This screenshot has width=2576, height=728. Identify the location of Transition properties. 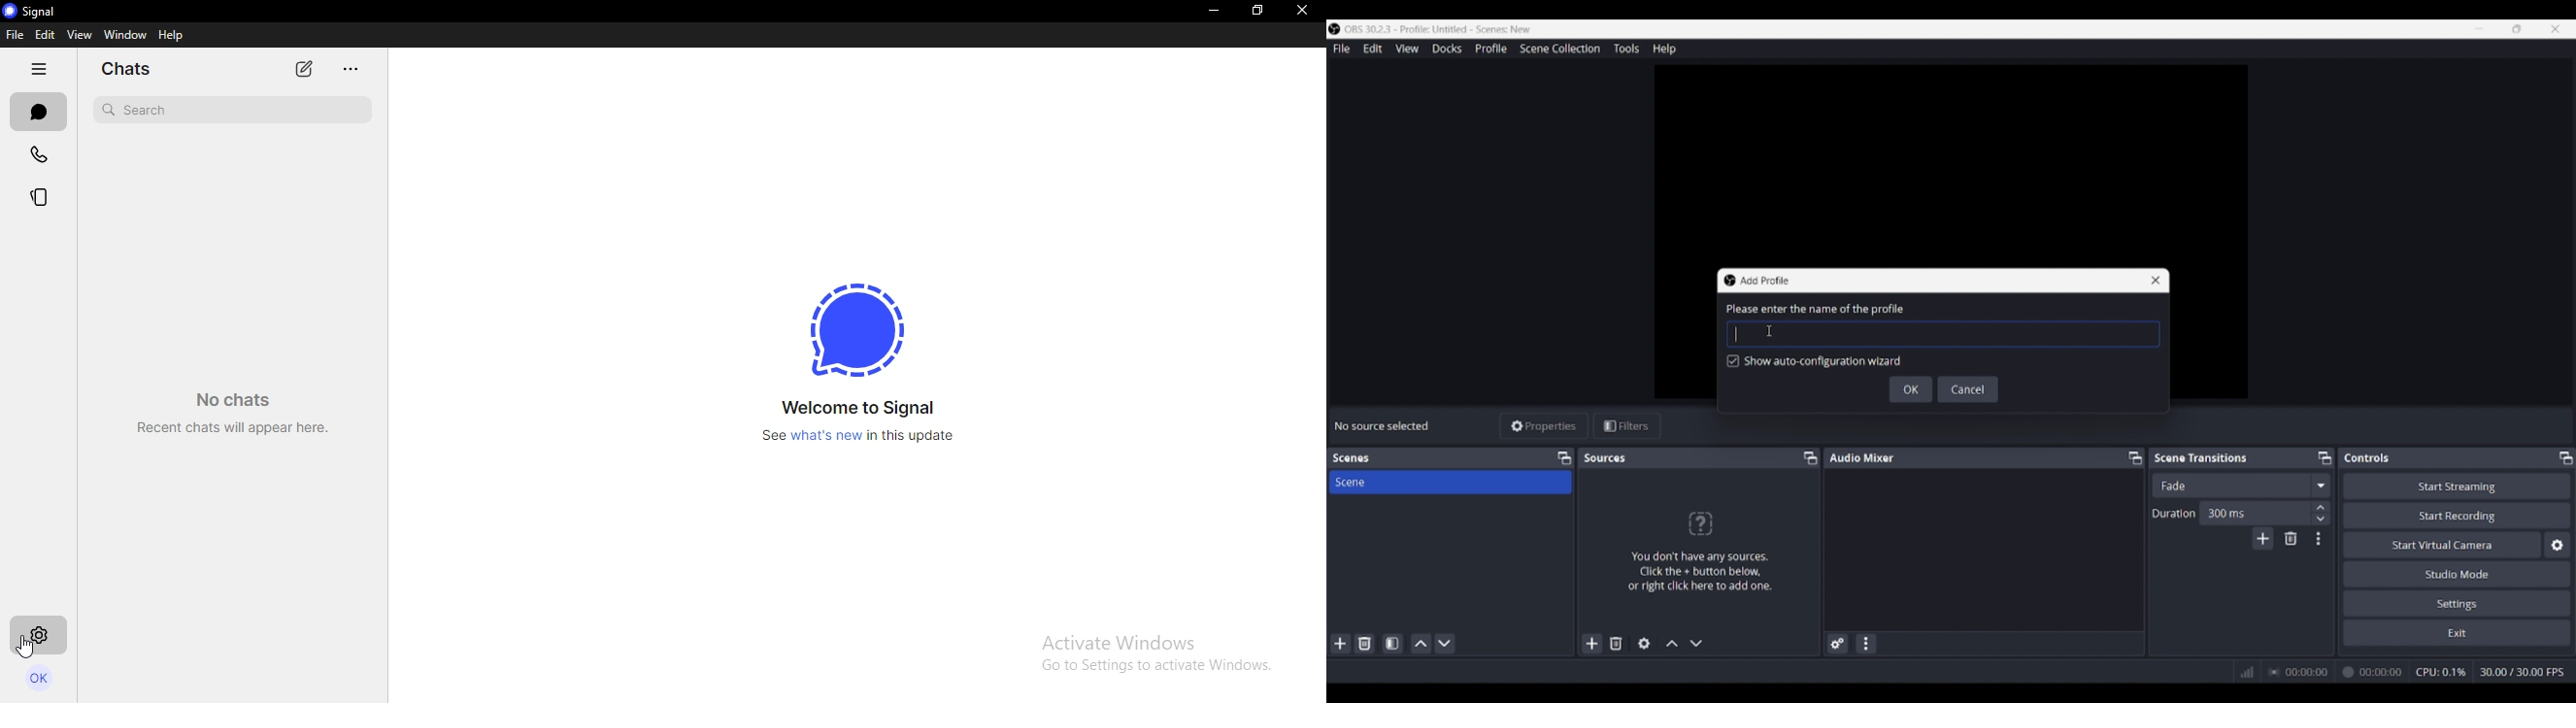
(2318, 539).